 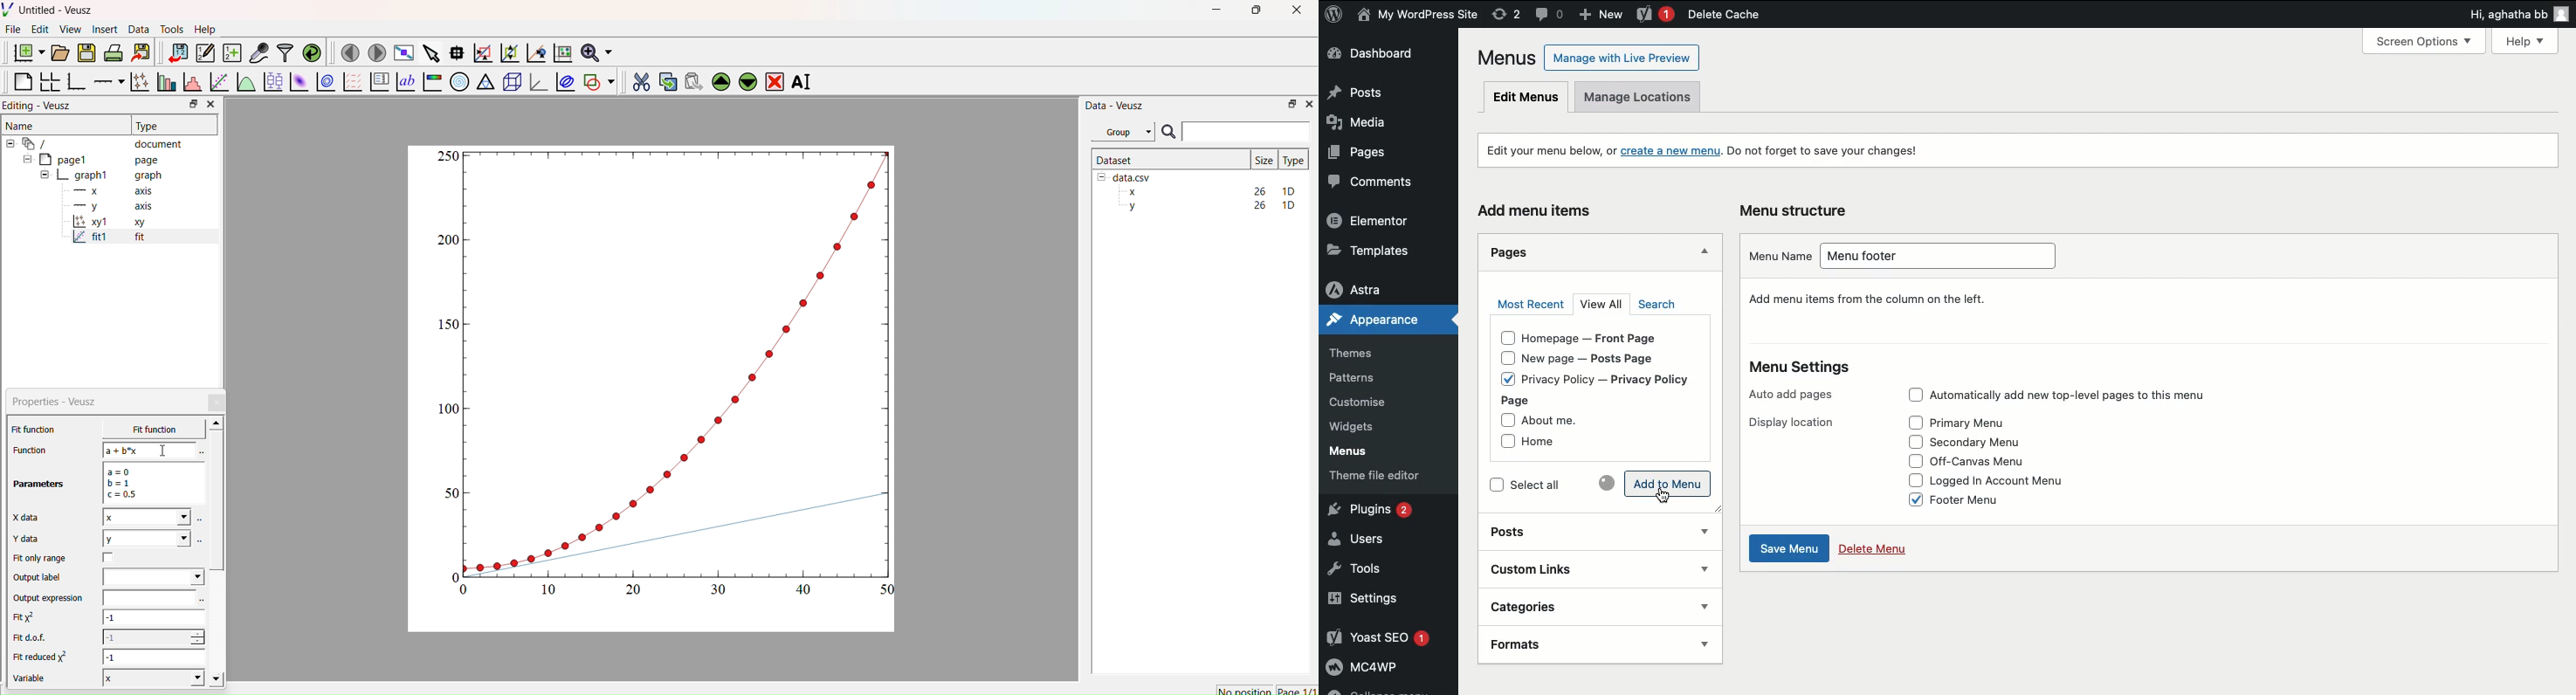 What do you see at coordinates (1869, 300) in the screenshot?
I see `Add menu items from the column on the left` at bounding box center [1869, 300].